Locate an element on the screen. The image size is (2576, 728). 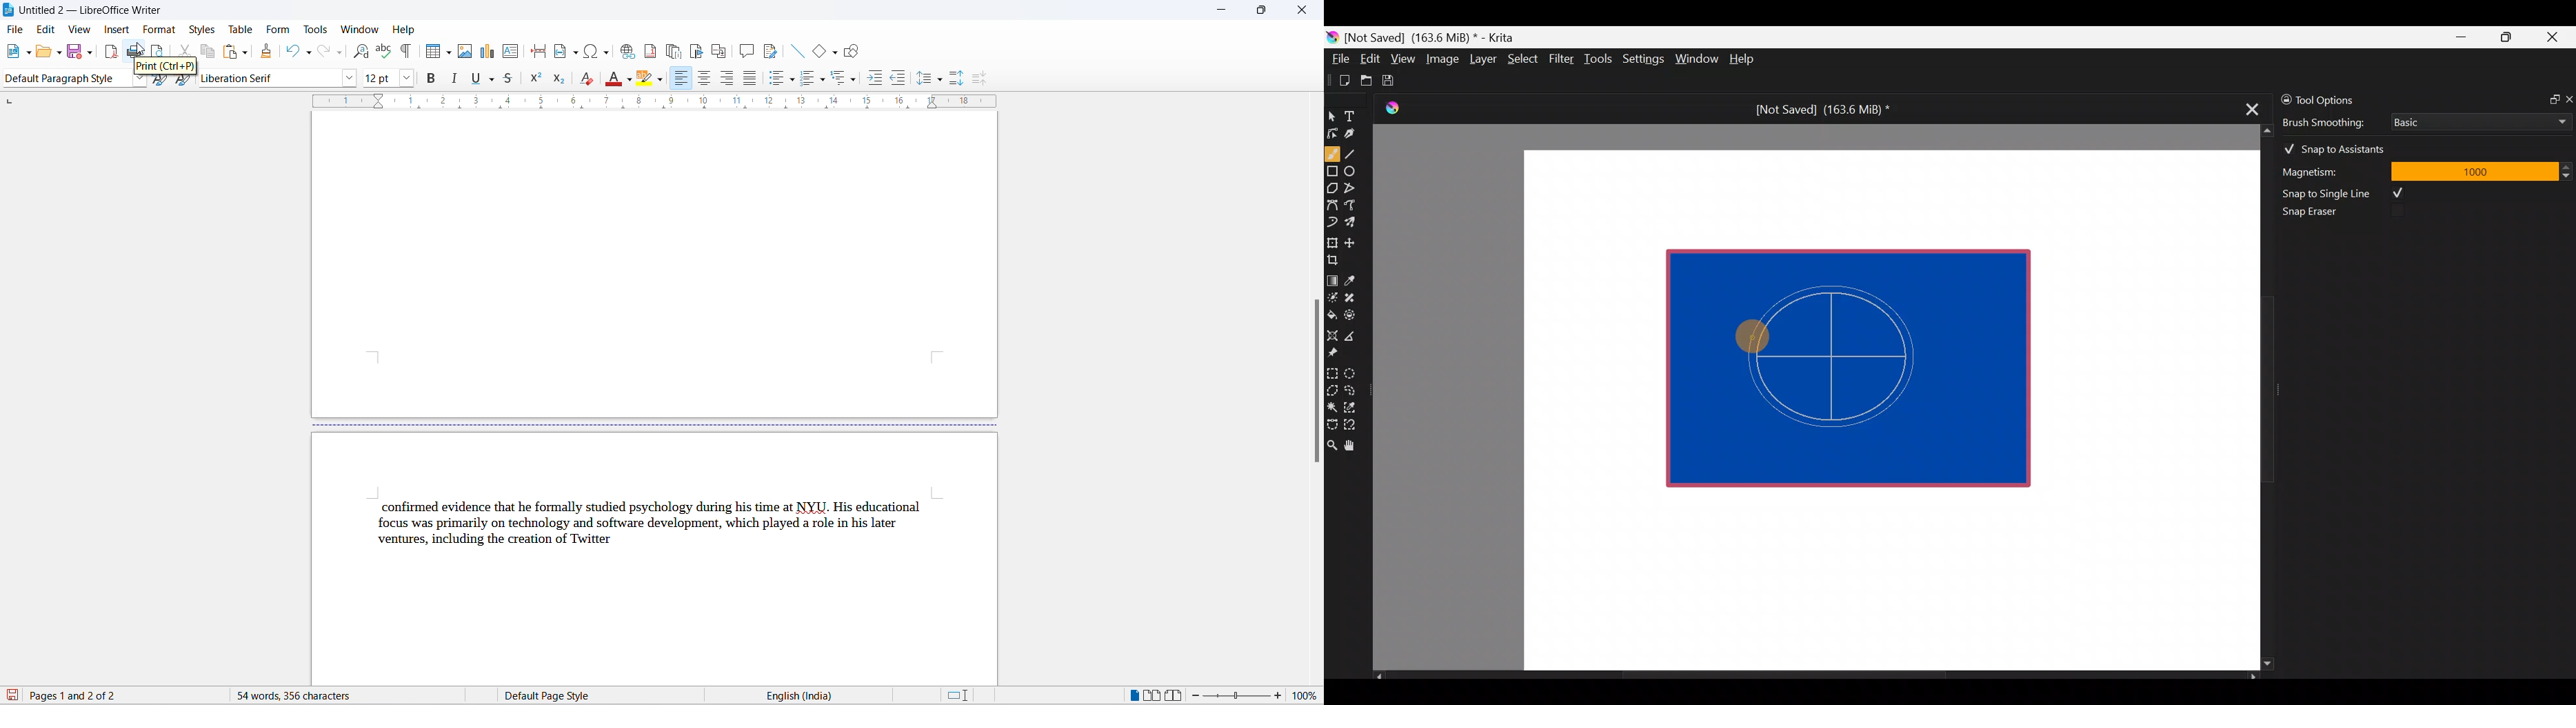
superscript is located at coordinates (535, 79).